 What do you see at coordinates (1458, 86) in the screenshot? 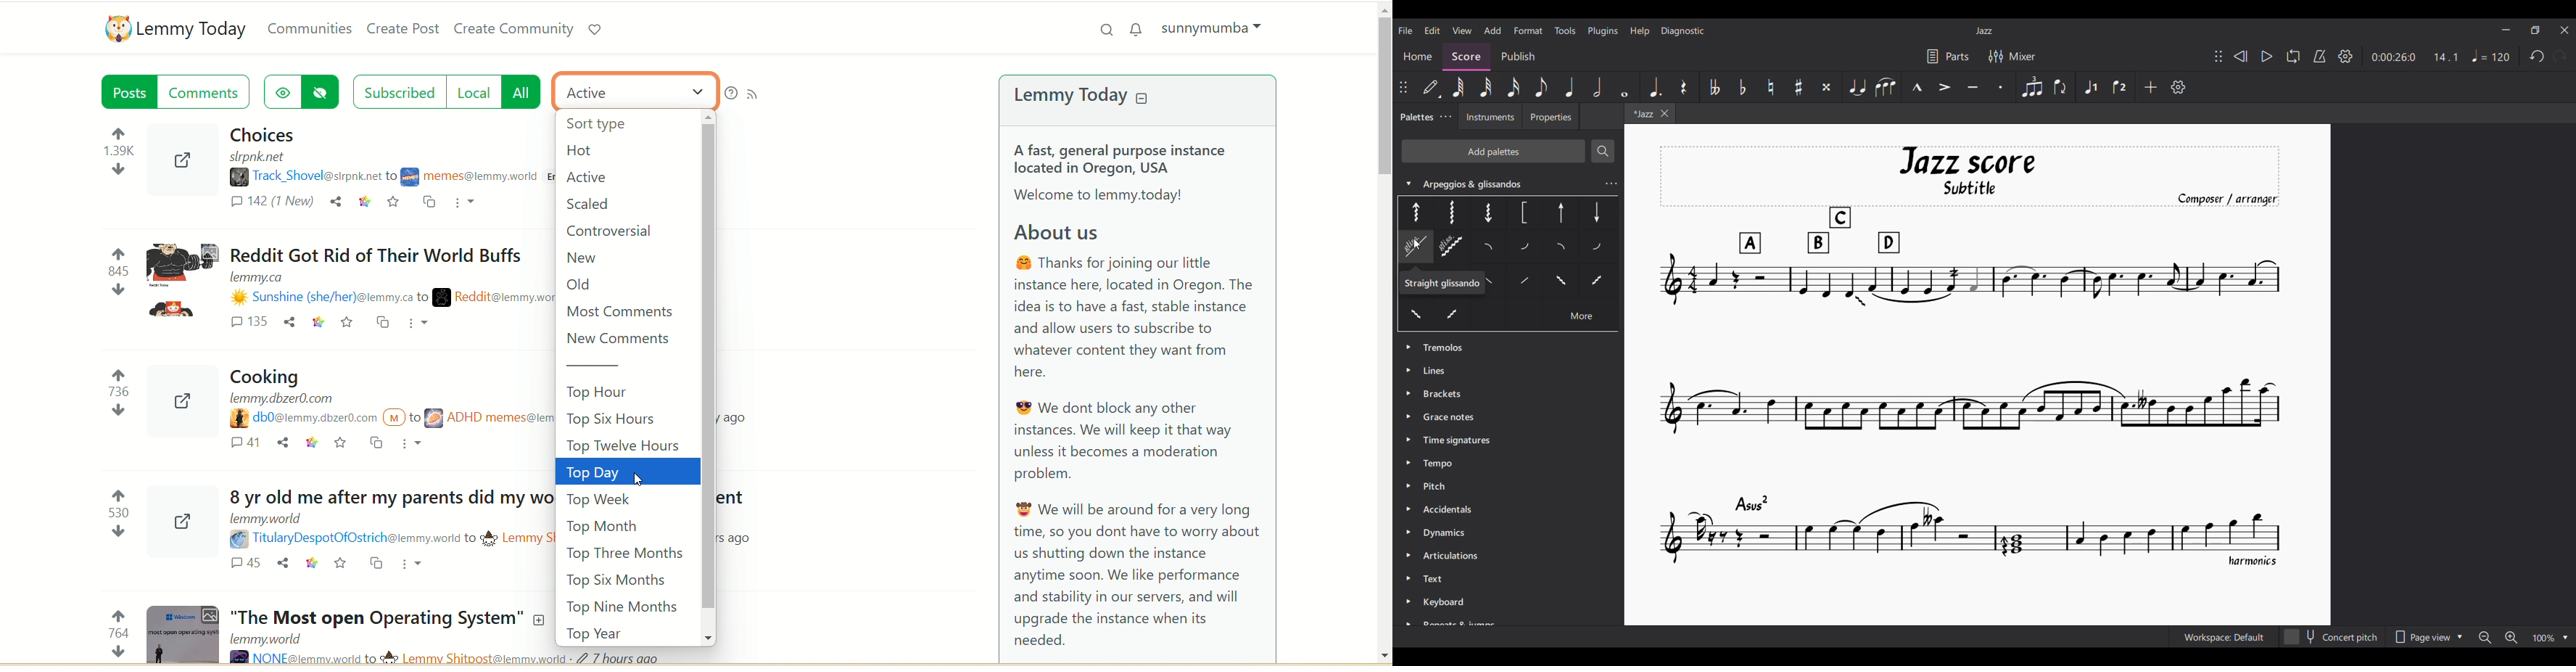
I see `64th note` at bounding box center [1458, 86].